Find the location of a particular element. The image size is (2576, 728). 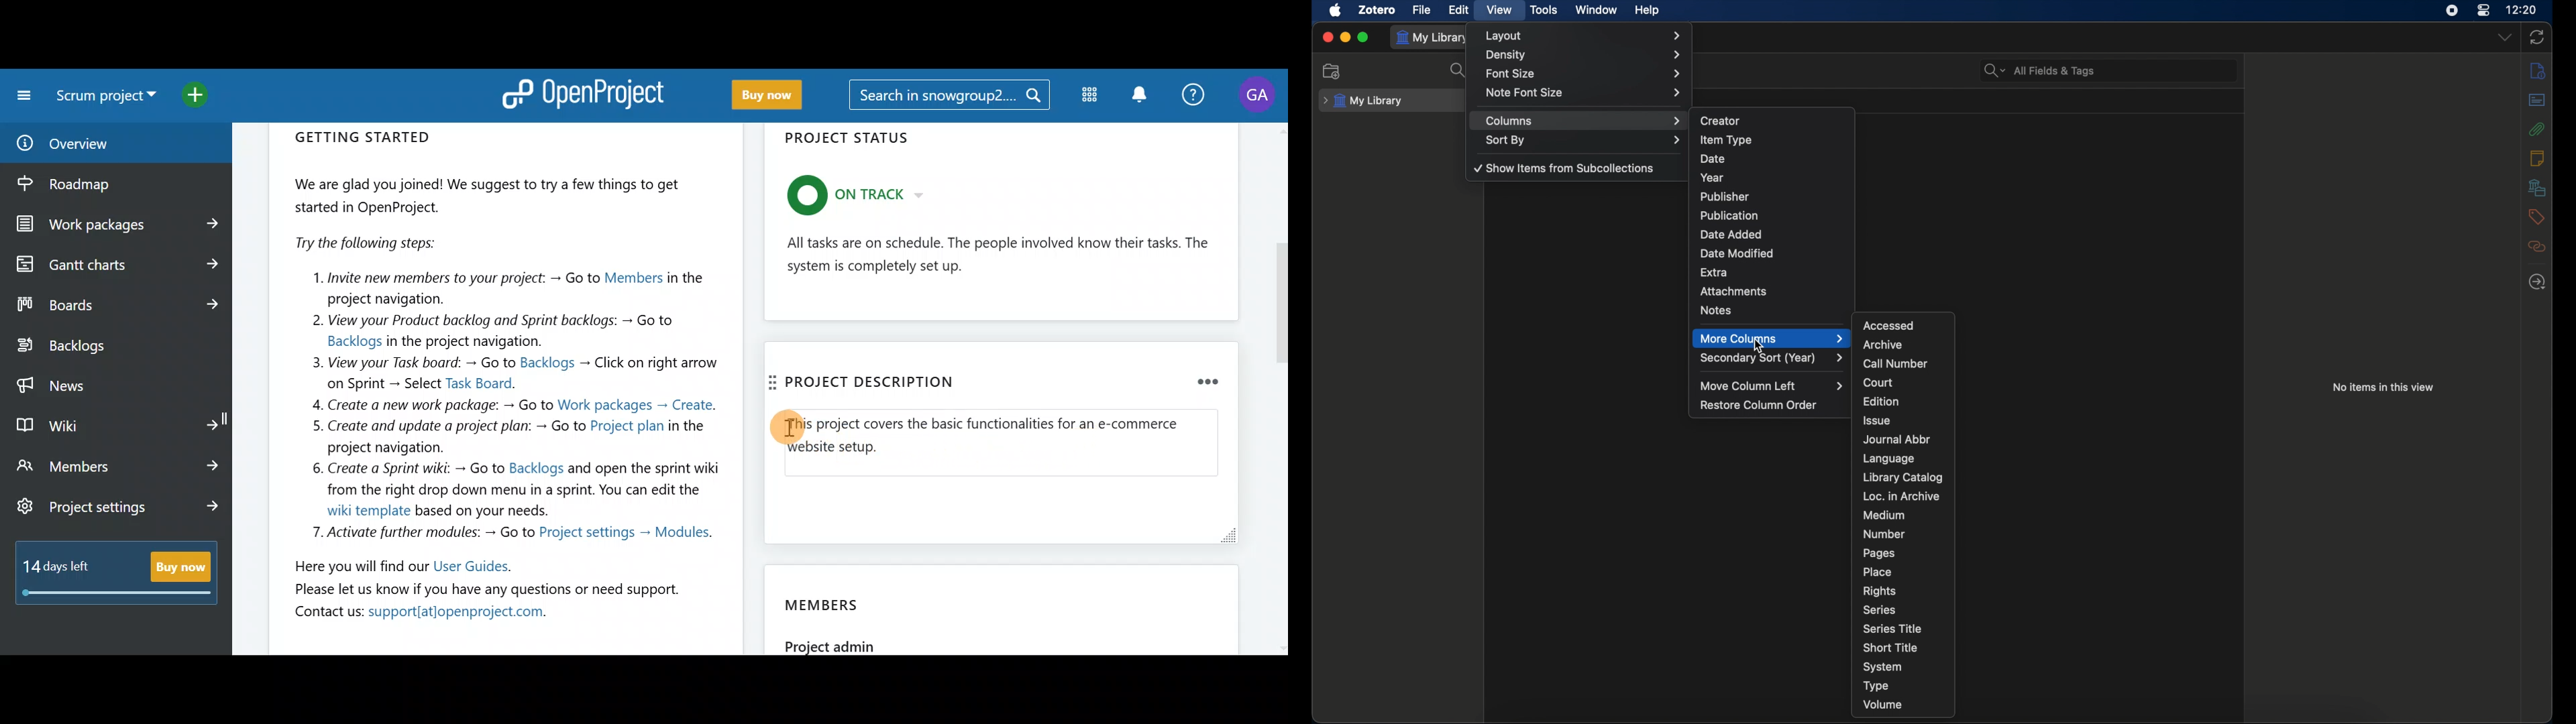

move column left is located at coordinates (1772, 385).